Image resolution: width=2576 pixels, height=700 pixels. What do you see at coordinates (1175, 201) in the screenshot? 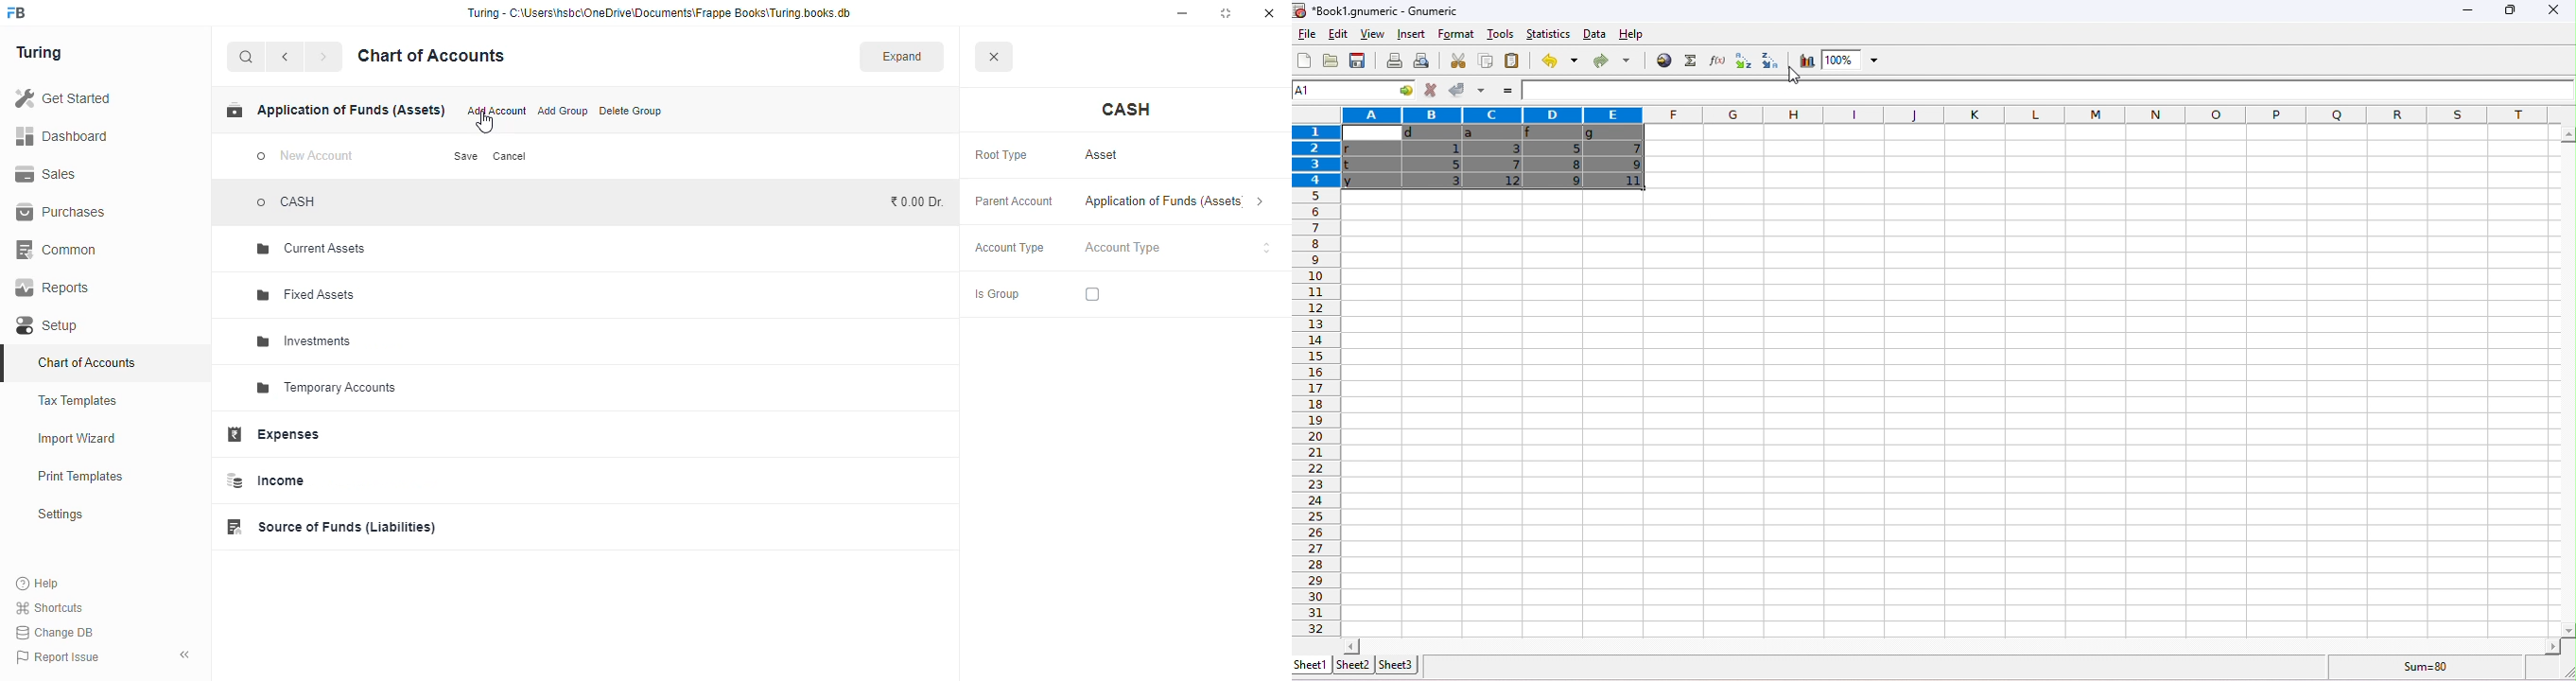
I see `application of funds (assets)` at bounding box center [1175, 201].